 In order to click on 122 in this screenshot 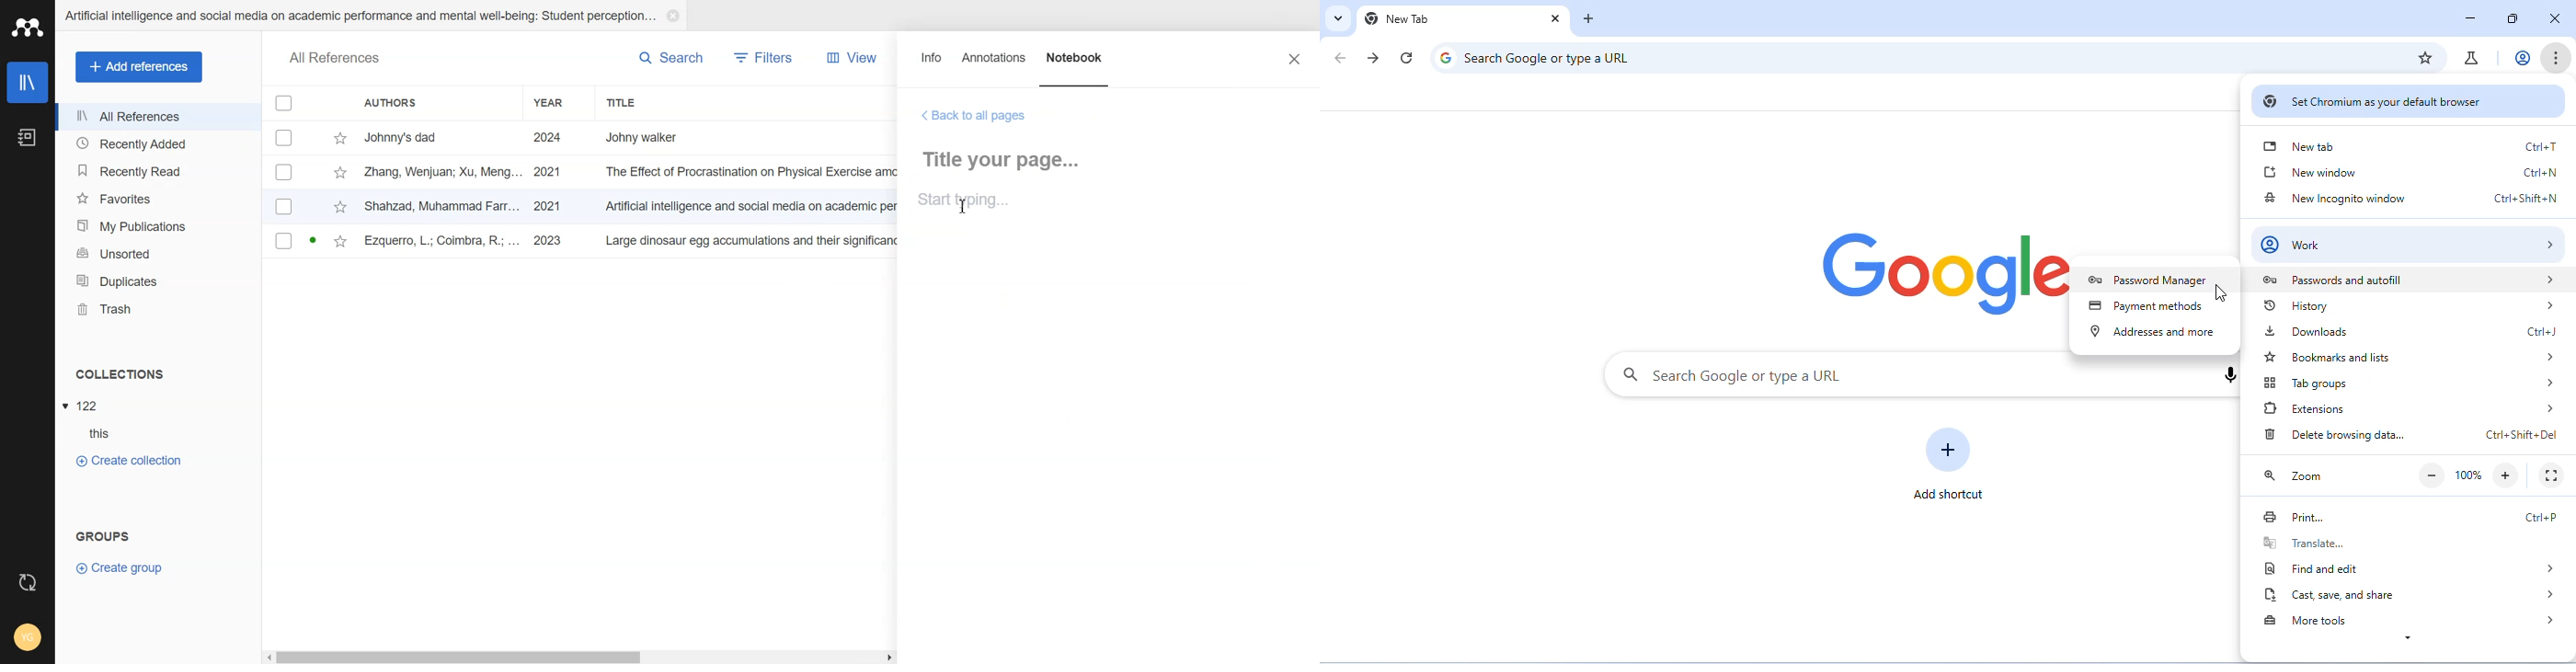, I will do `click(89, 406)`.